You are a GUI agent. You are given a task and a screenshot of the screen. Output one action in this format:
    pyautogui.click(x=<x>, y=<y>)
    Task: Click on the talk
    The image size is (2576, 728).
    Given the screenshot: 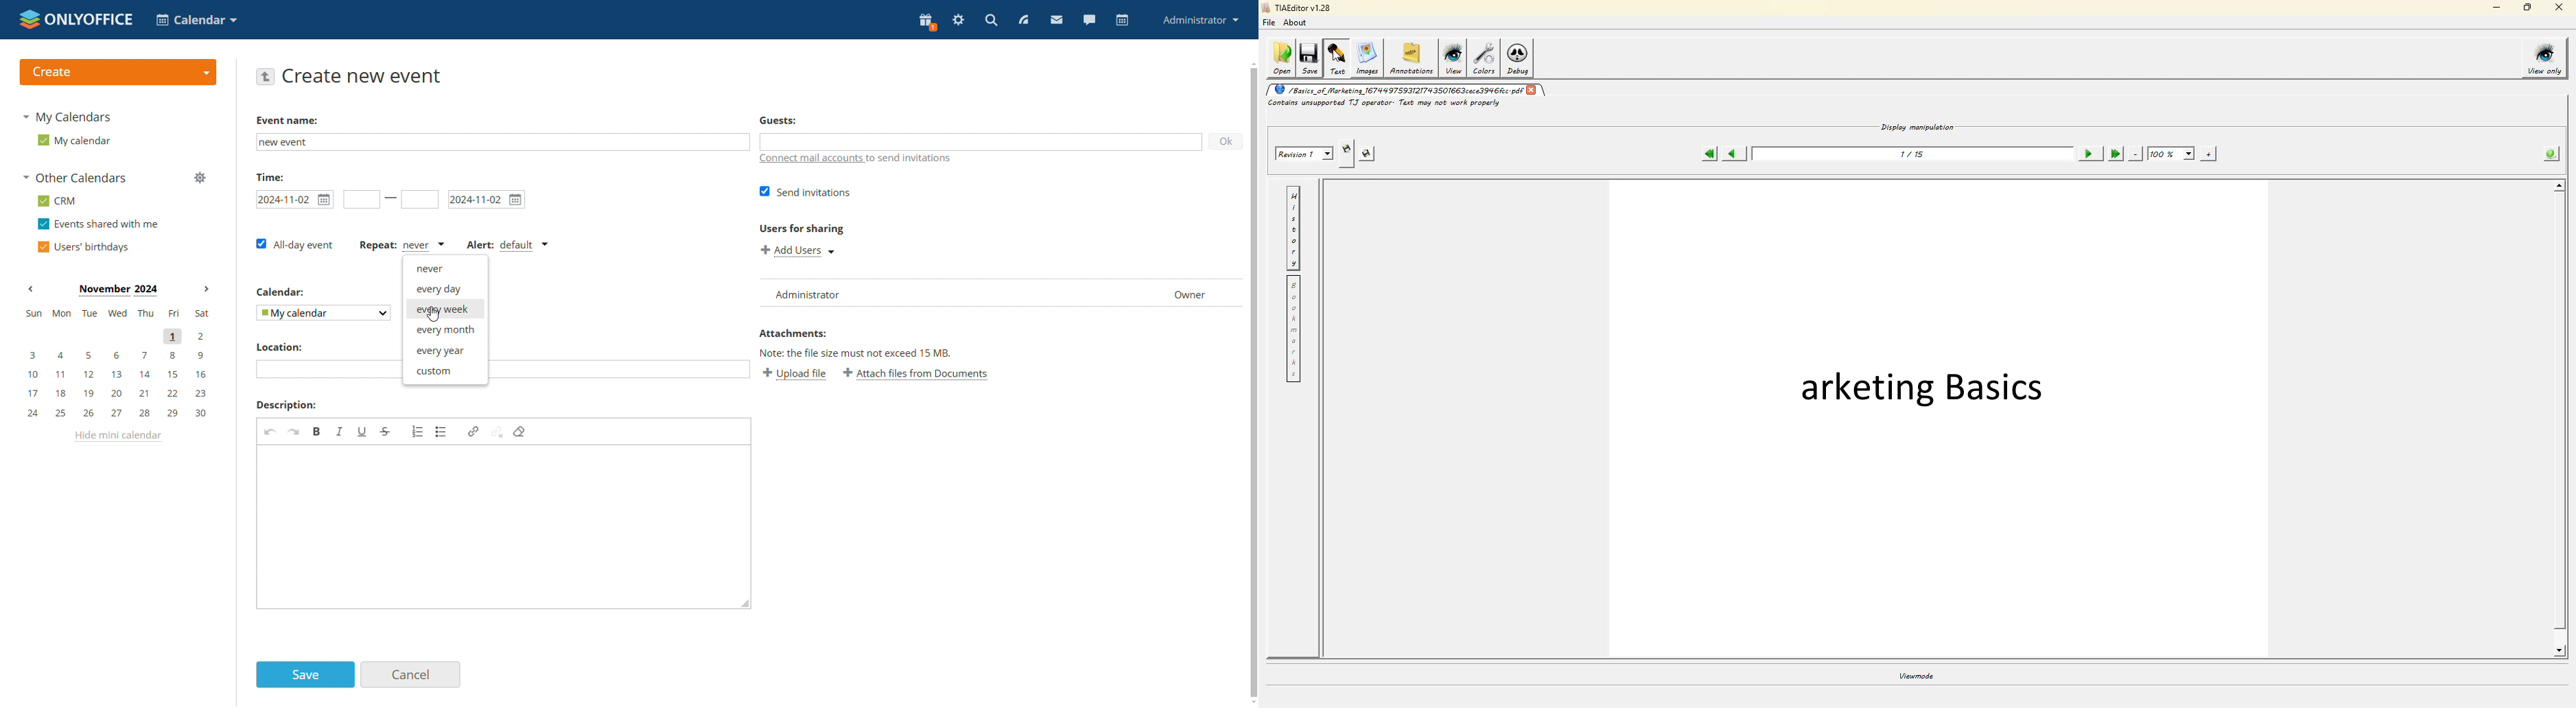 What is the action you would take?
    pyautogui.click(x=1090, y=21)
    